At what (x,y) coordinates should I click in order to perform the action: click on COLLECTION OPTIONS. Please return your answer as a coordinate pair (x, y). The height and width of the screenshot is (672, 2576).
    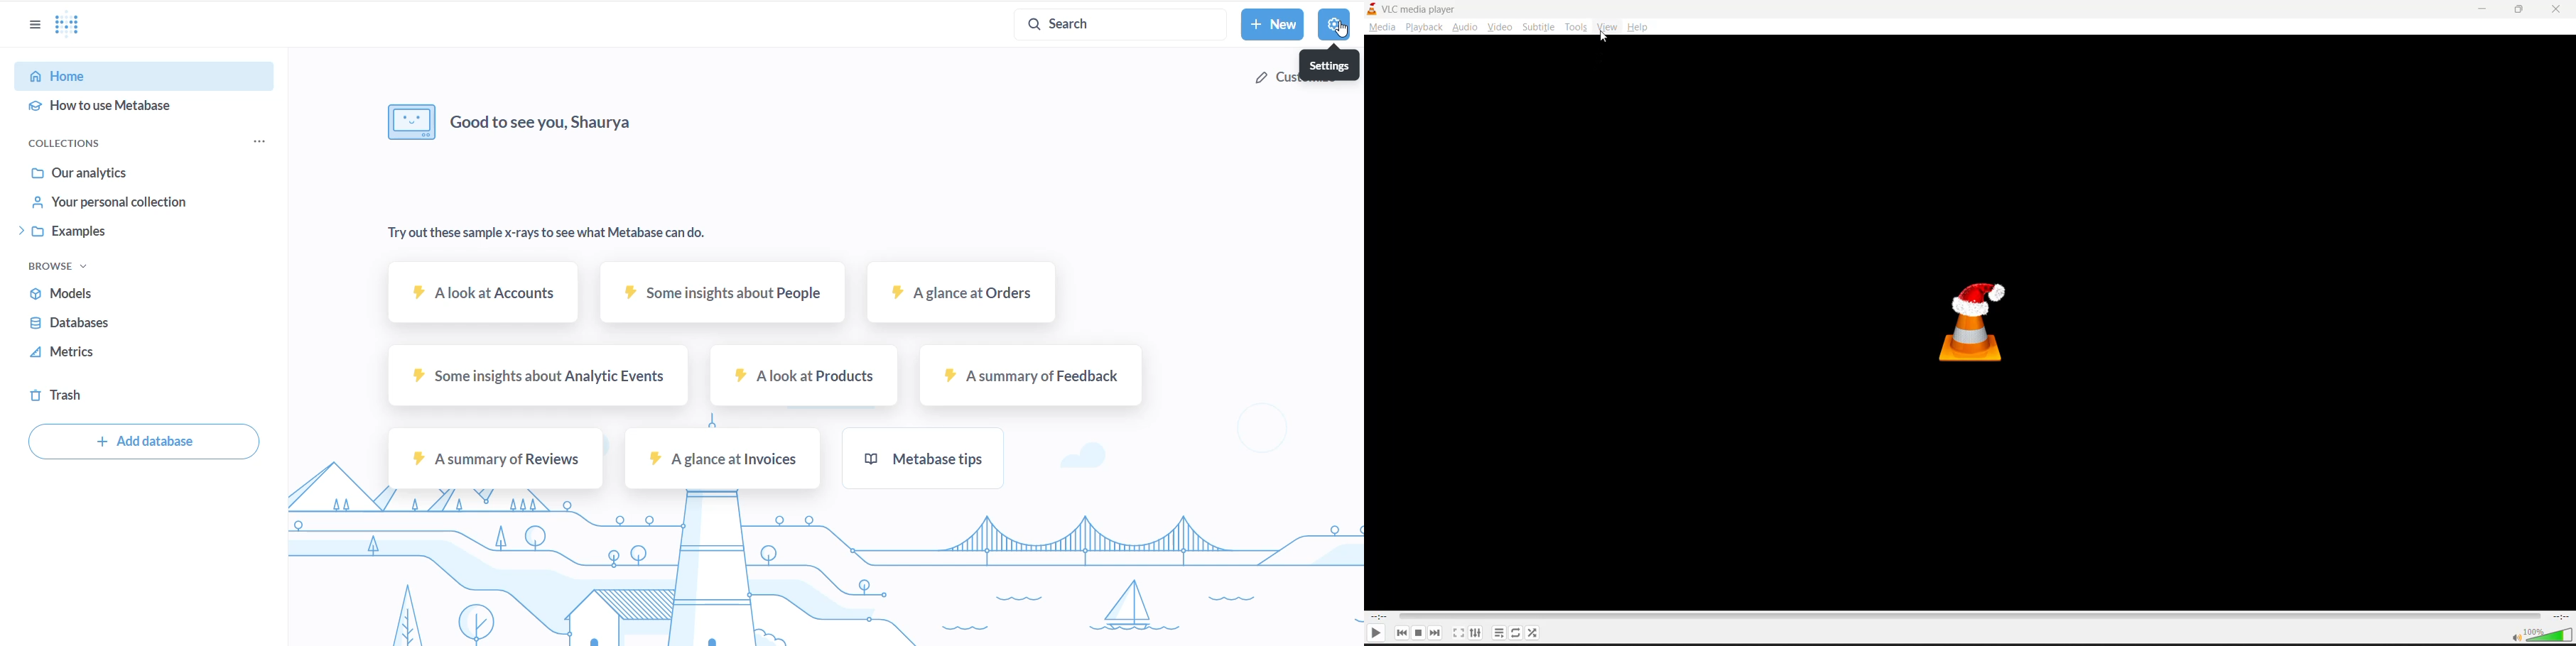
    Looking at the image, I should click on (255, 141).